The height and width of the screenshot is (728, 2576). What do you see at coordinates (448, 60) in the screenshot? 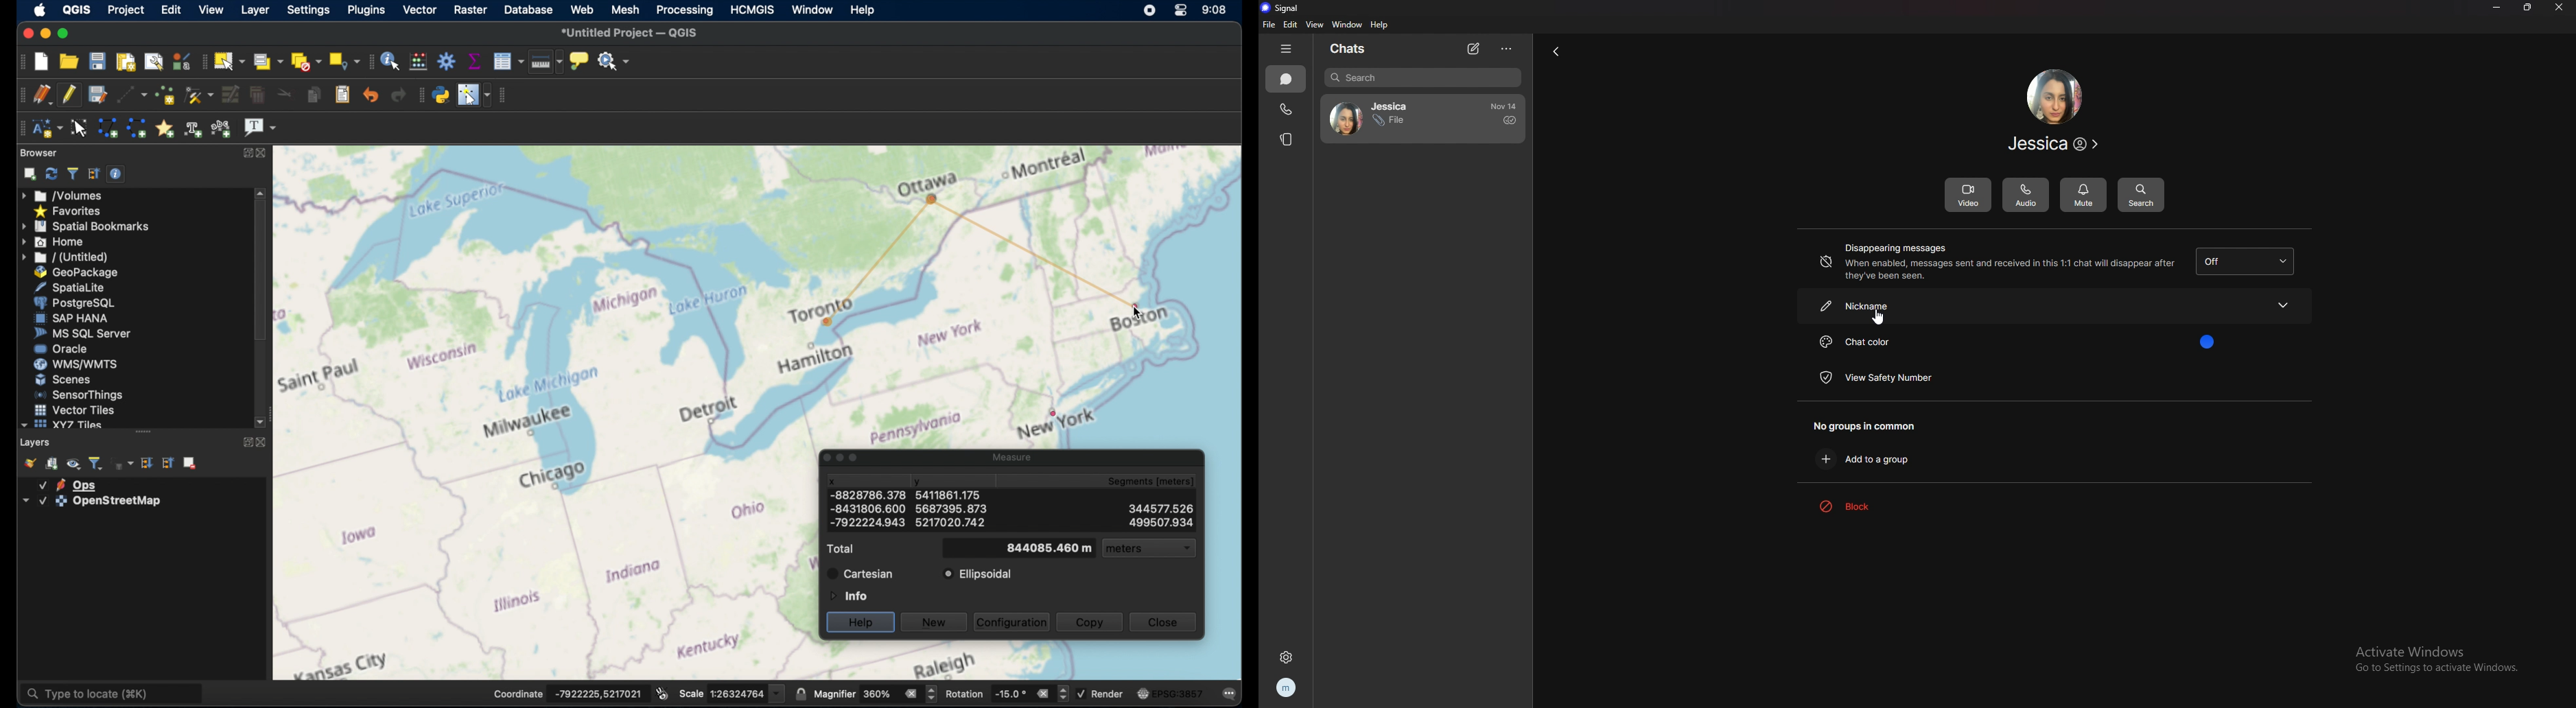
I see `toolbox` at bounding box center [448, 60].